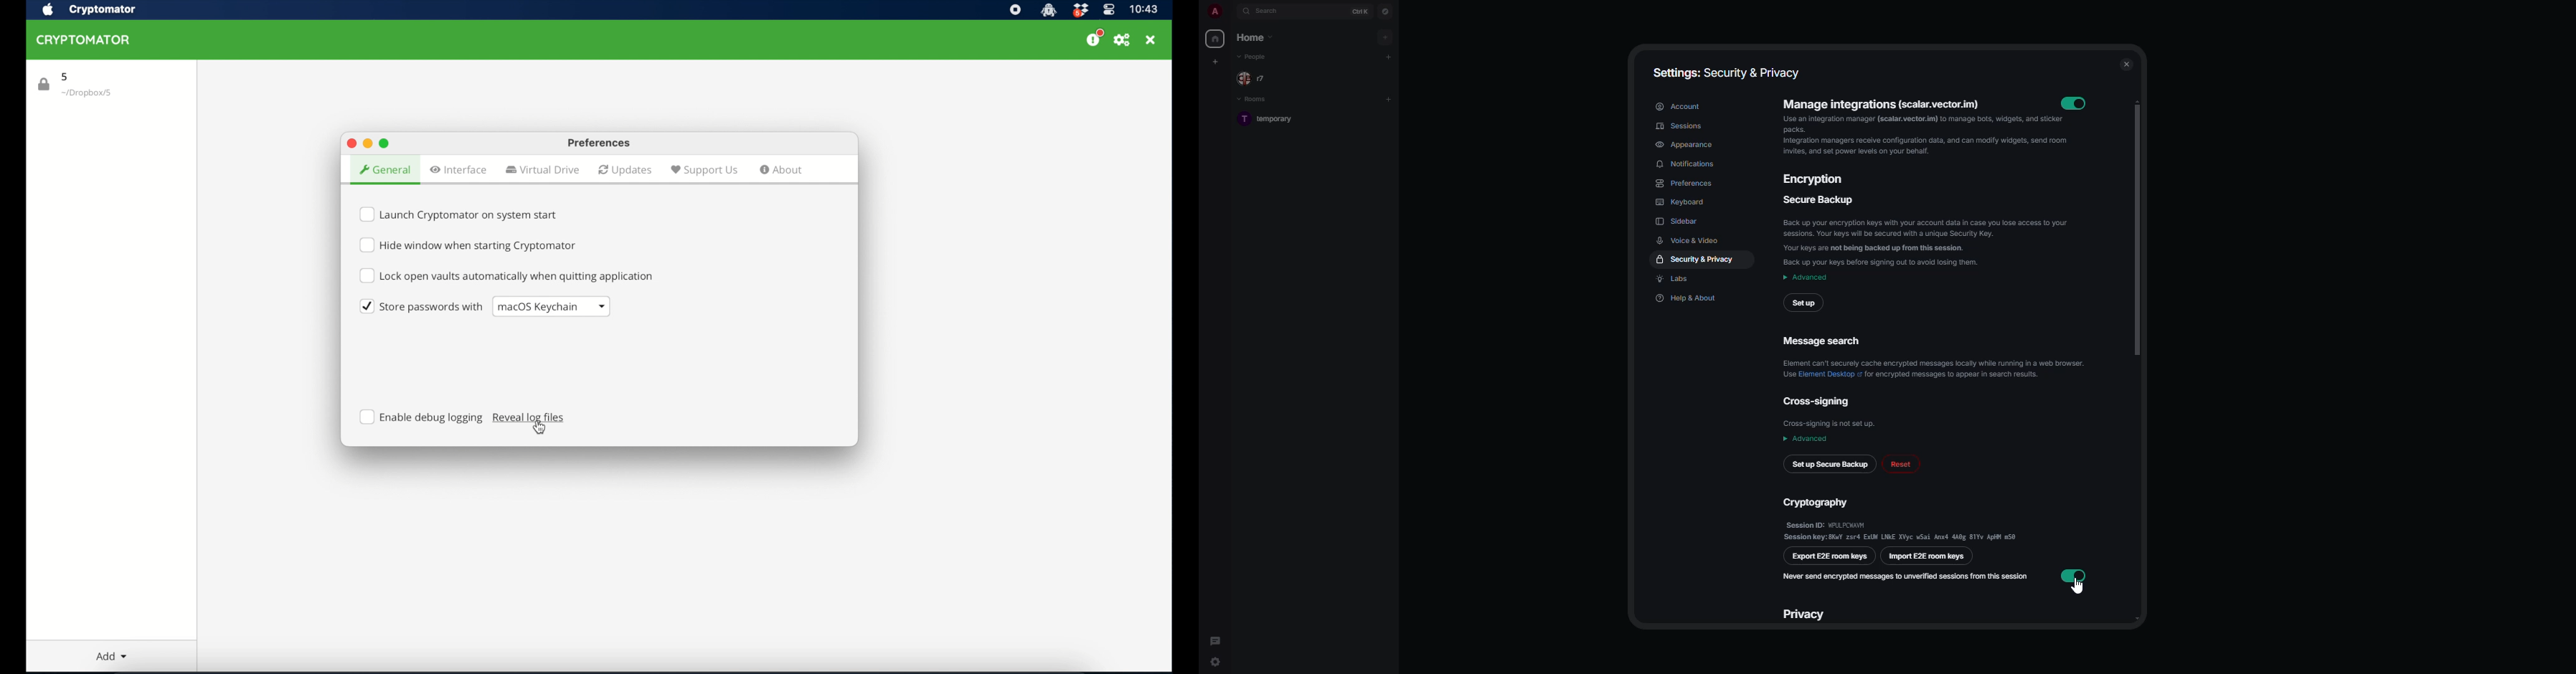 Image resolution: width=2576 pixels, height=700 pixels. I want to click on enabled, so click(2080, 101).